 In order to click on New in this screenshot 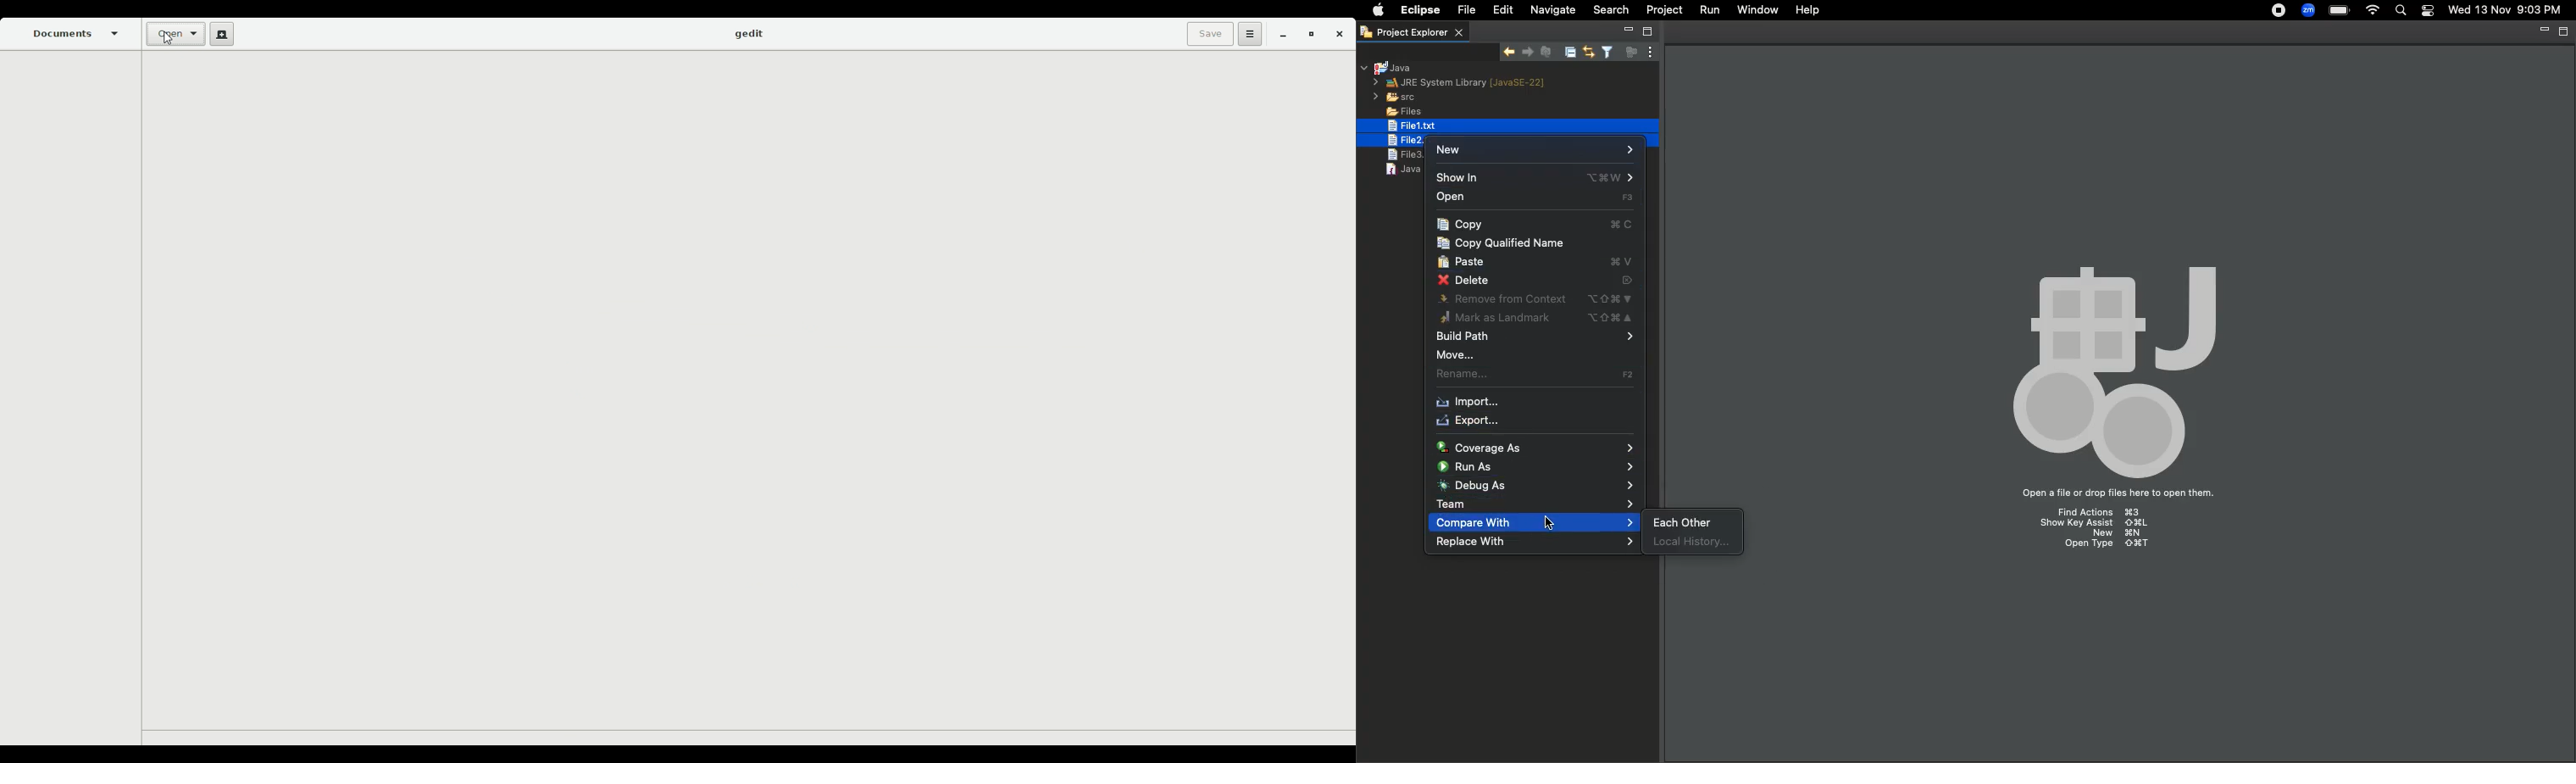, I will do `click(2117, 533)`.